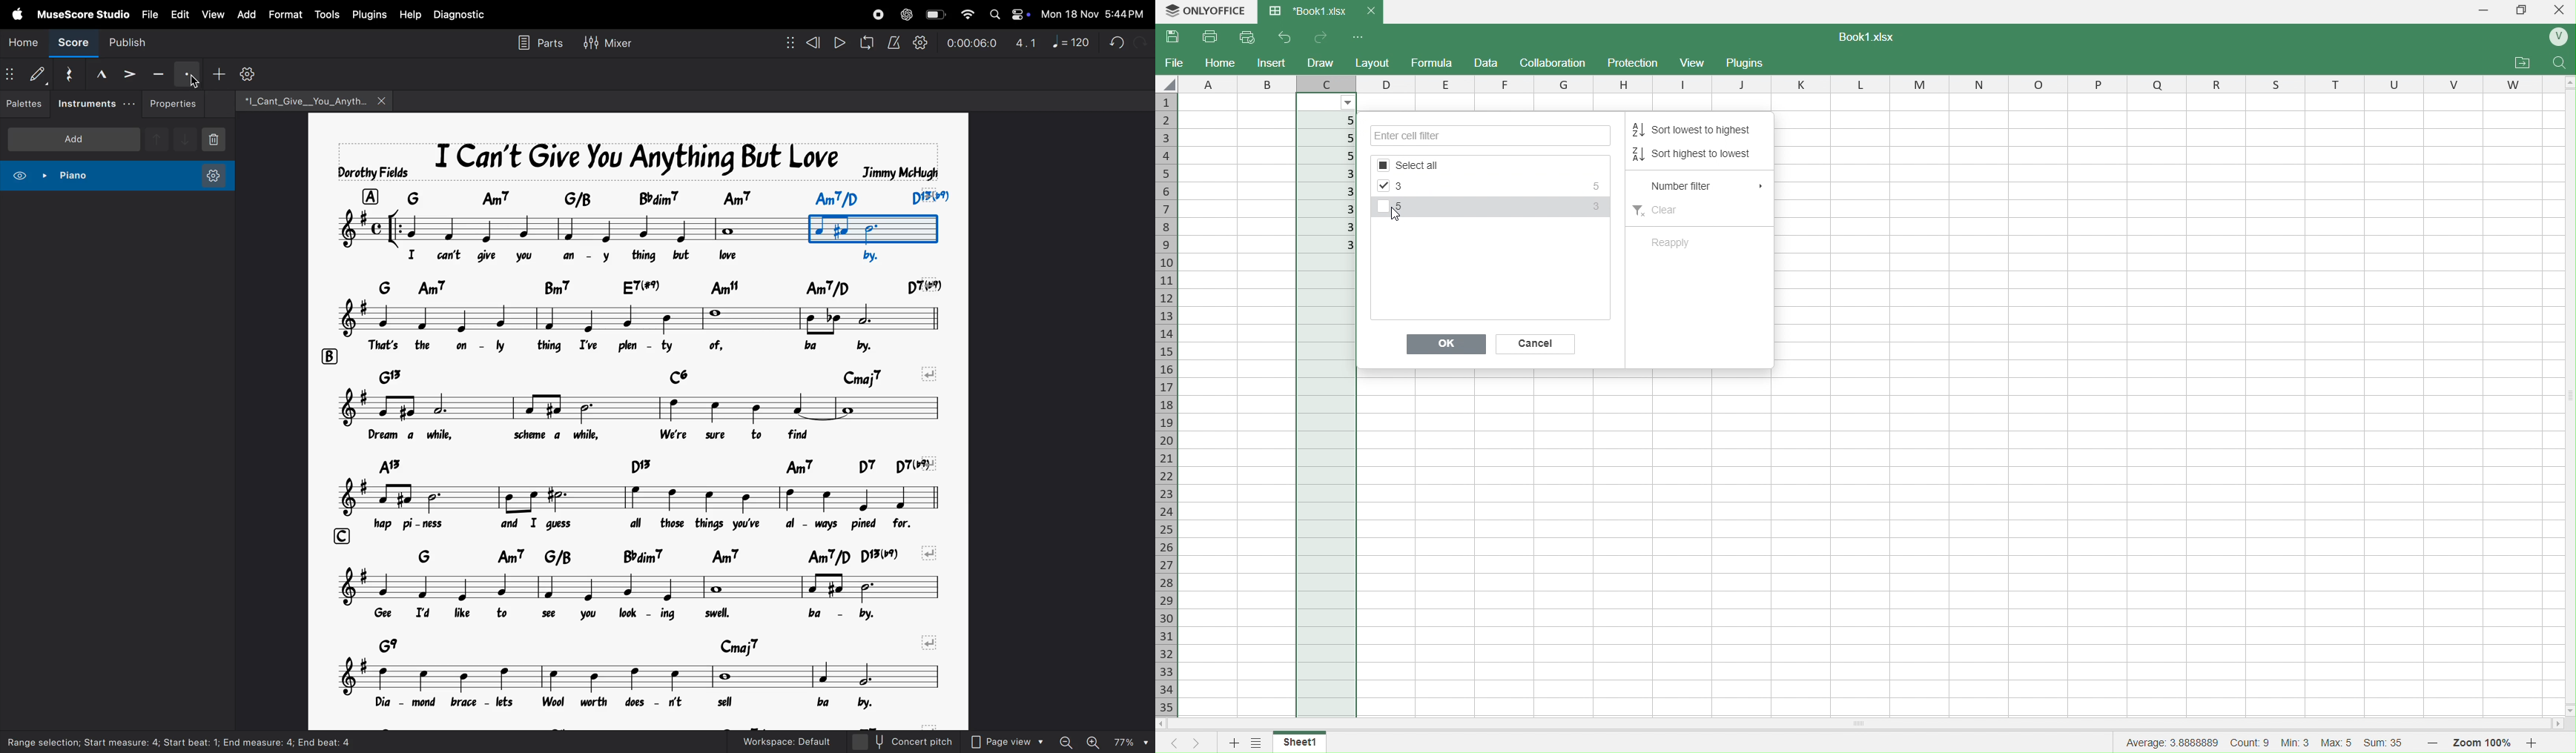 The height and width of the screenshot is (756, 2576). What do you see at coordinates (650, 643) in the screenshot?
I see `chord symbols` at bounding box center [650, 643].